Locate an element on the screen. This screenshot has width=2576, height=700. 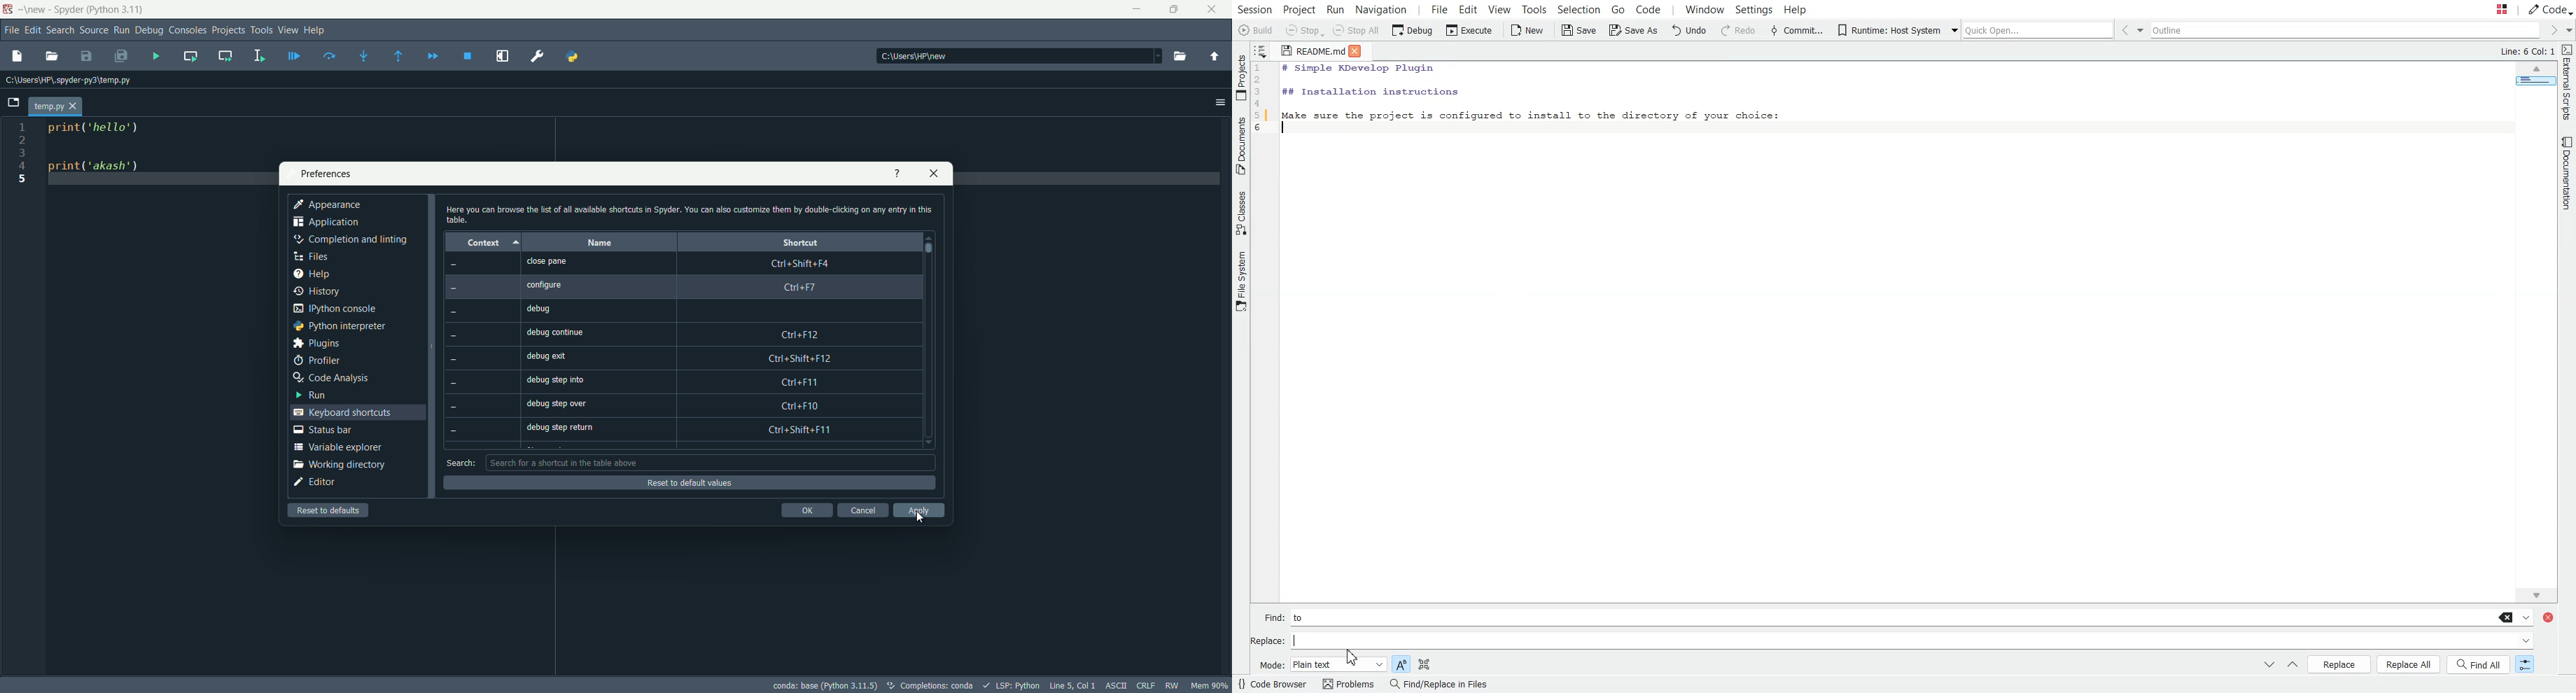
run current cell is located at coordinates (189, 55).